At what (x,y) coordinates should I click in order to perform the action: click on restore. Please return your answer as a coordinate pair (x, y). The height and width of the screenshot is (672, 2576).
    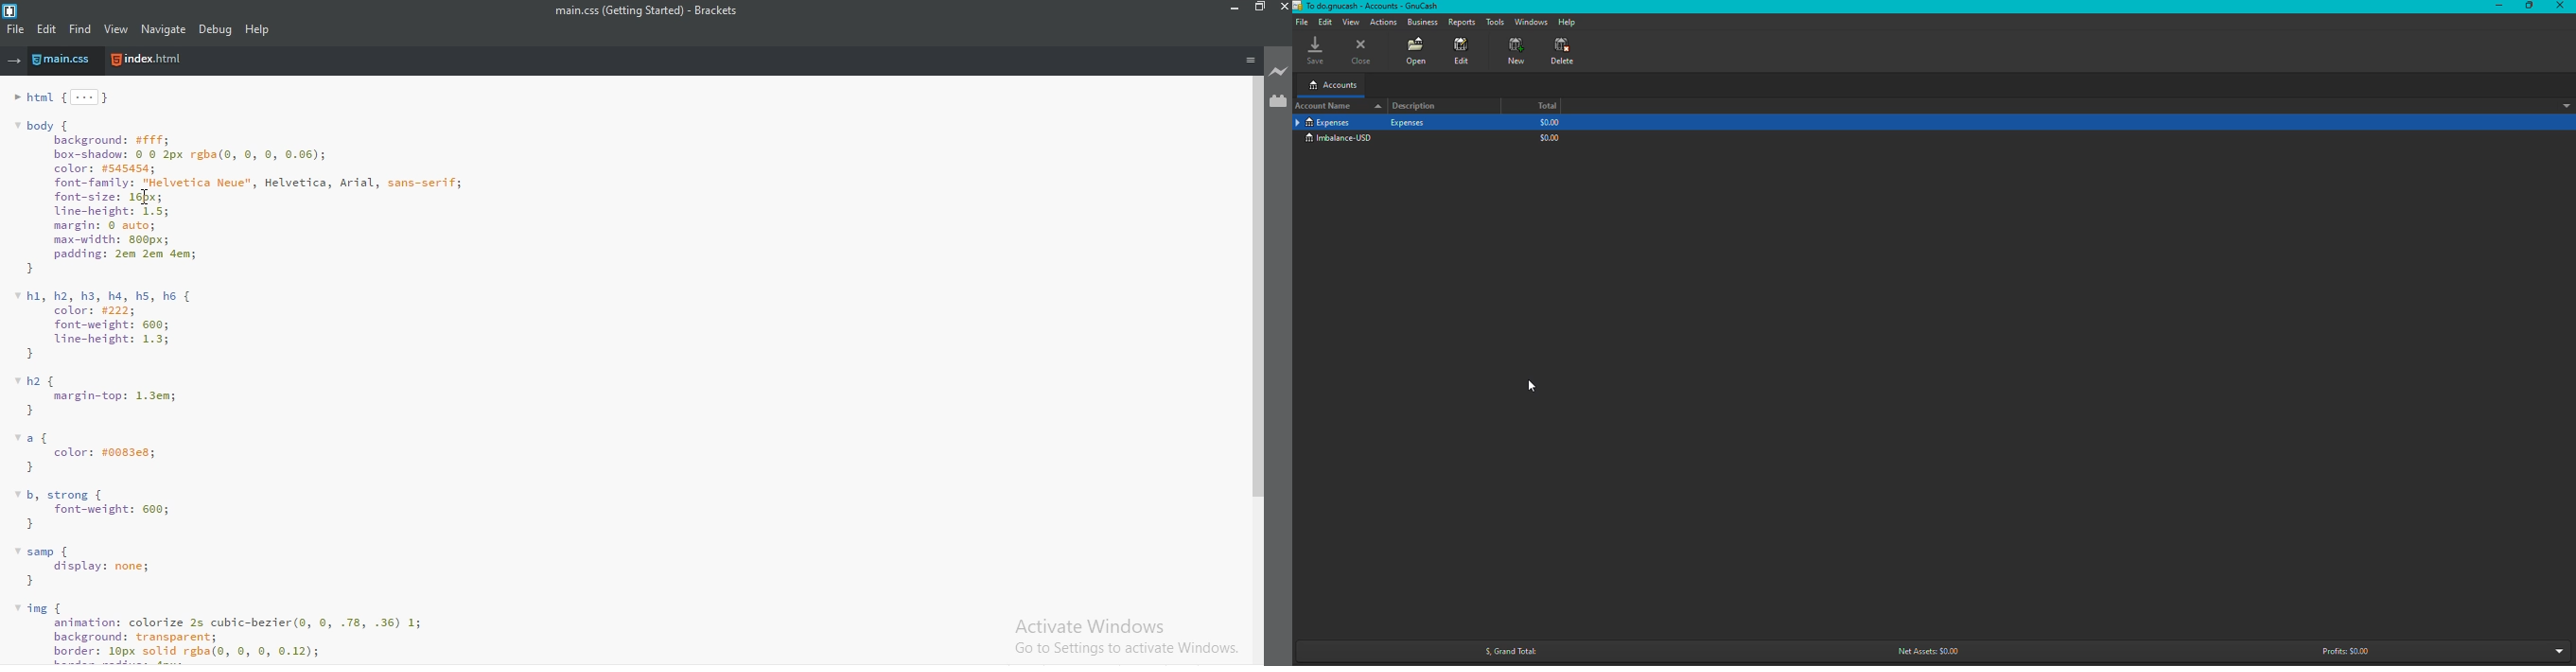
    Looking at the image, I should click on (1258, 10).